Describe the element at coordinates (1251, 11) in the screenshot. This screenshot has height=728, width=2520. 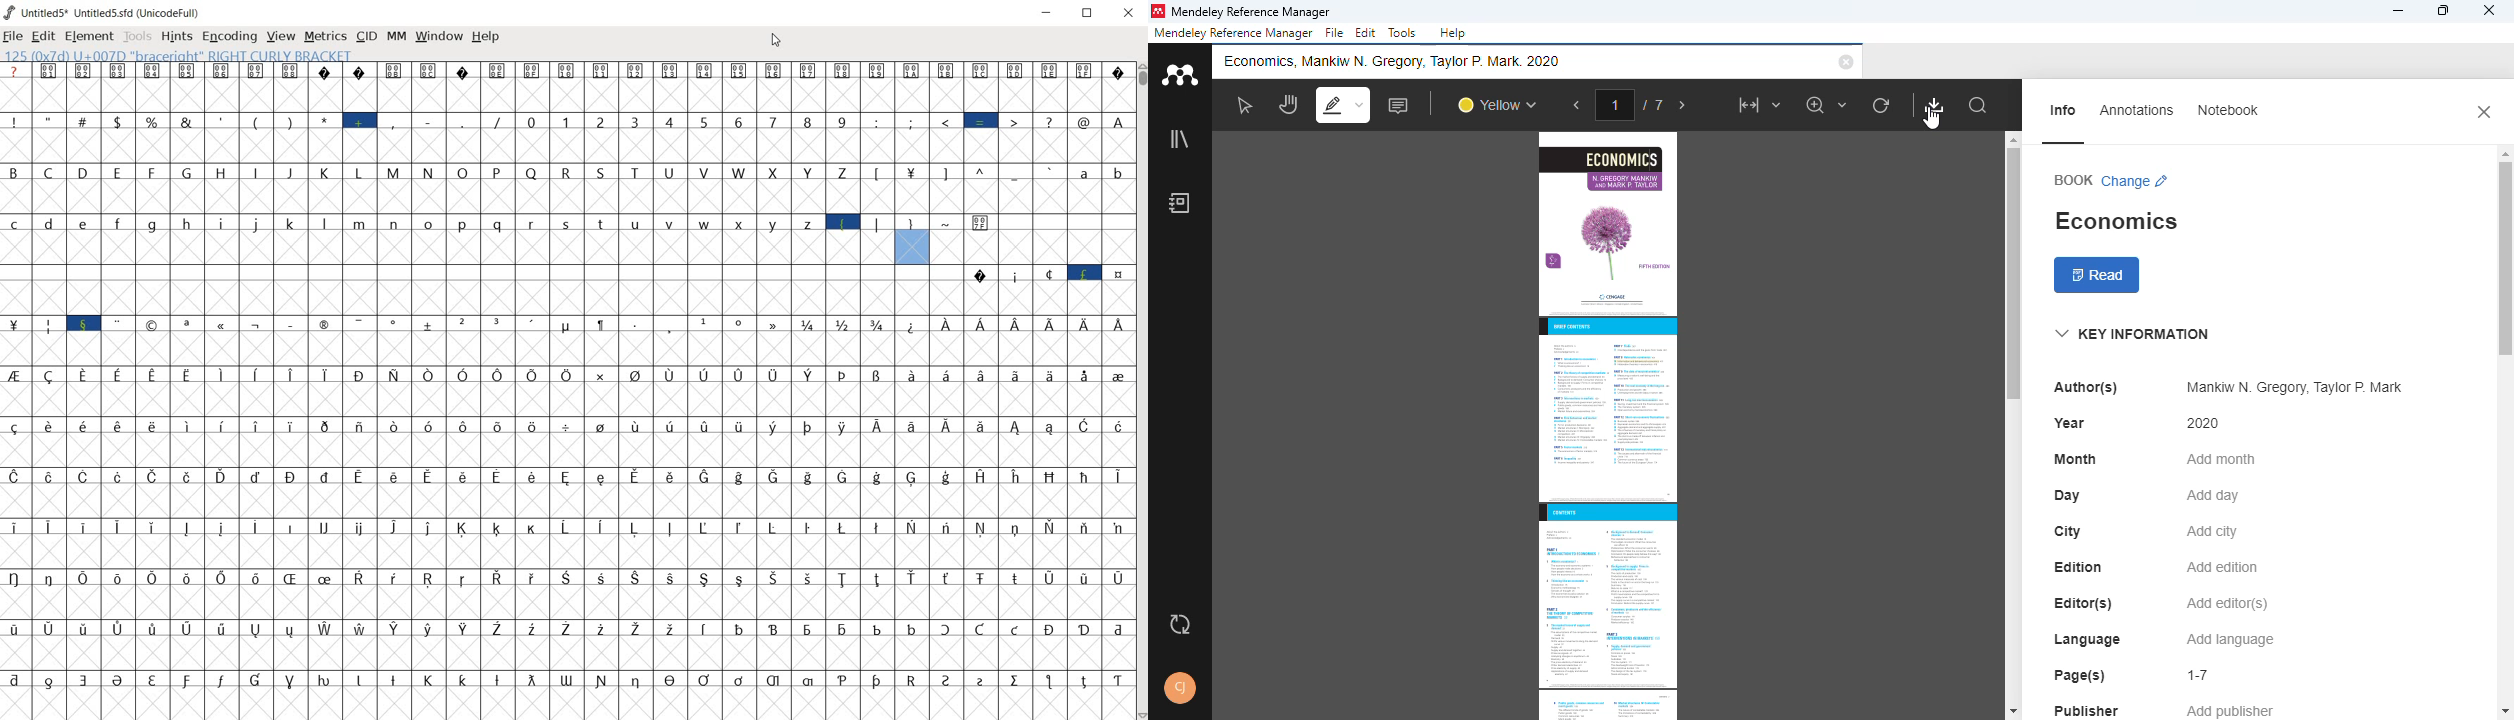
I see `mendeley reference manager` at that location.